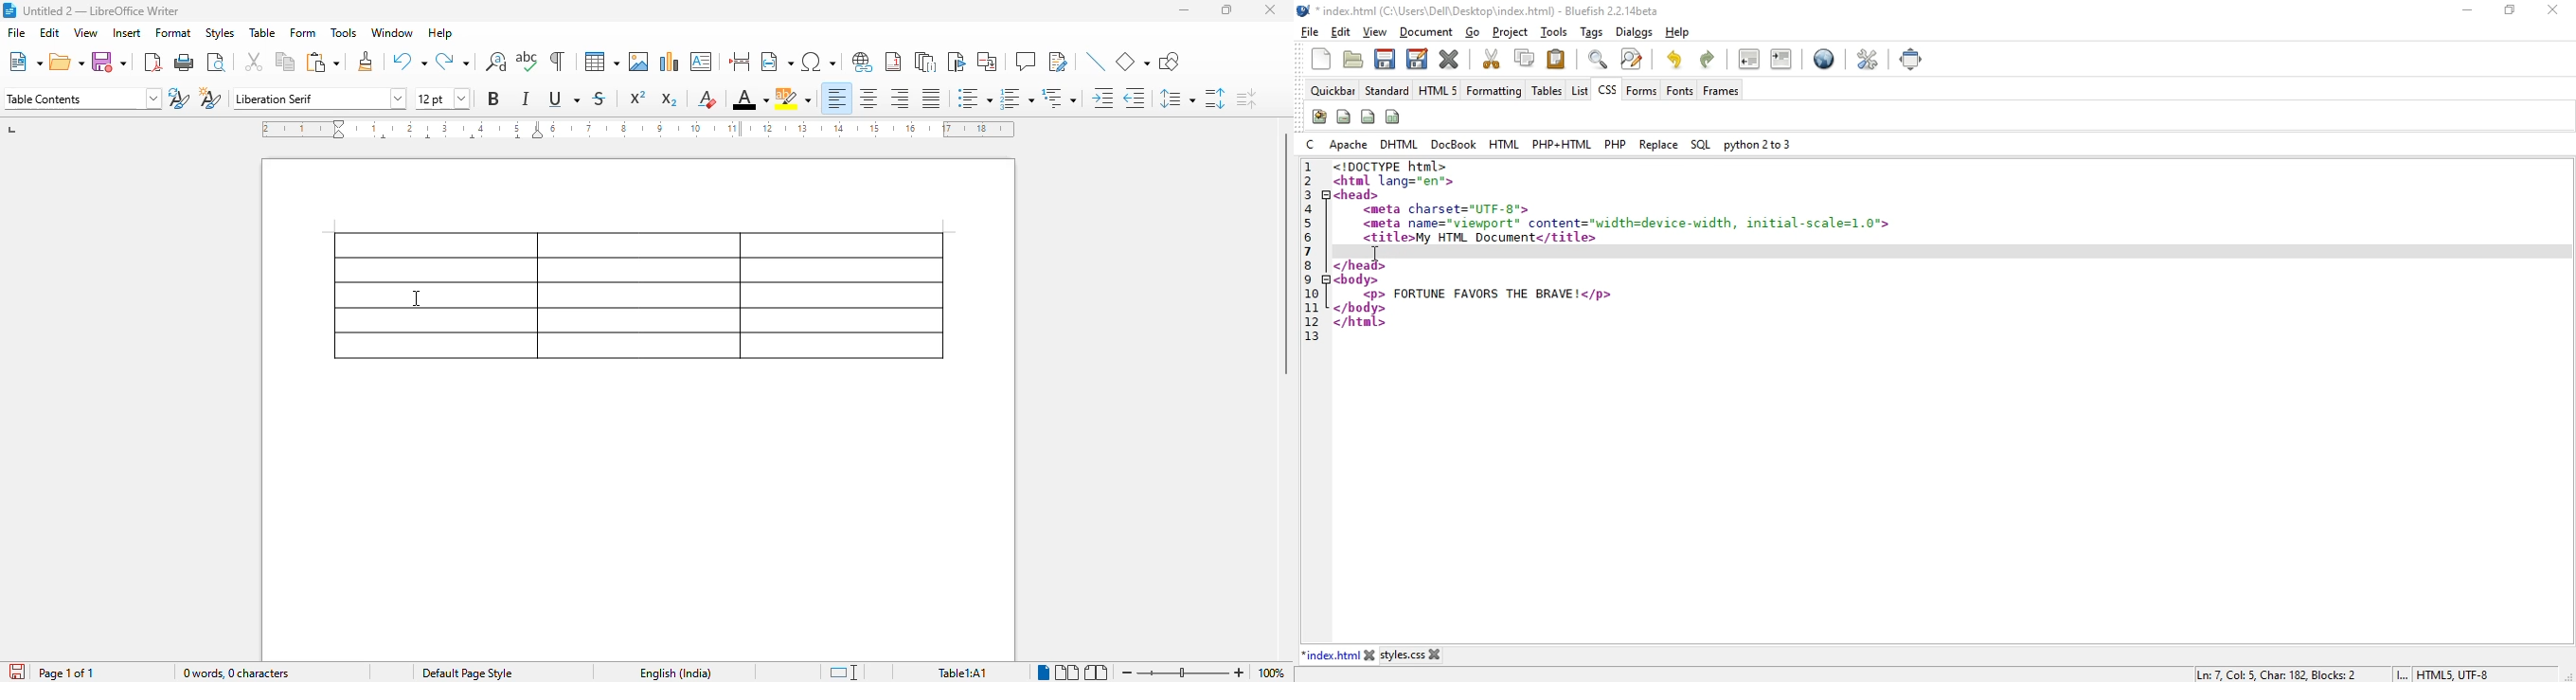 The height and width of the screenshot is (700, 2576). I want to click on bold, so click(494, 98).